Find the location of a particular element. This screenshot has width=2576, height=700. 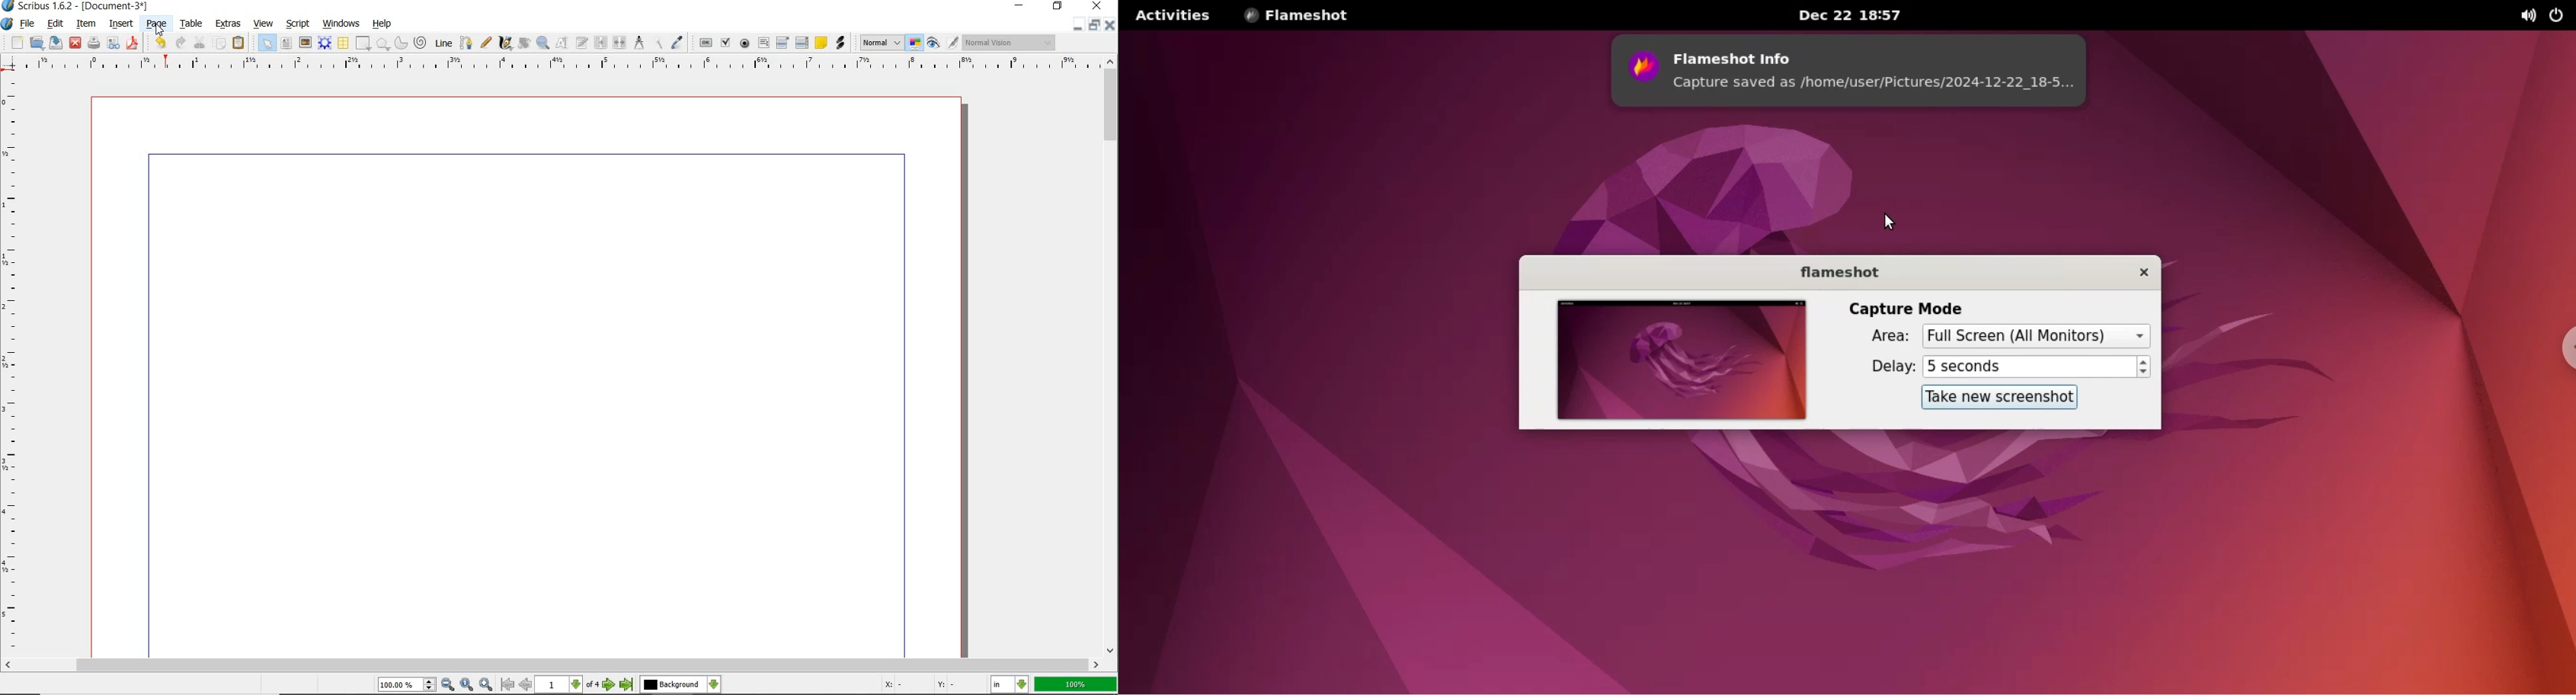

cut is located at coordinates (200, 42).